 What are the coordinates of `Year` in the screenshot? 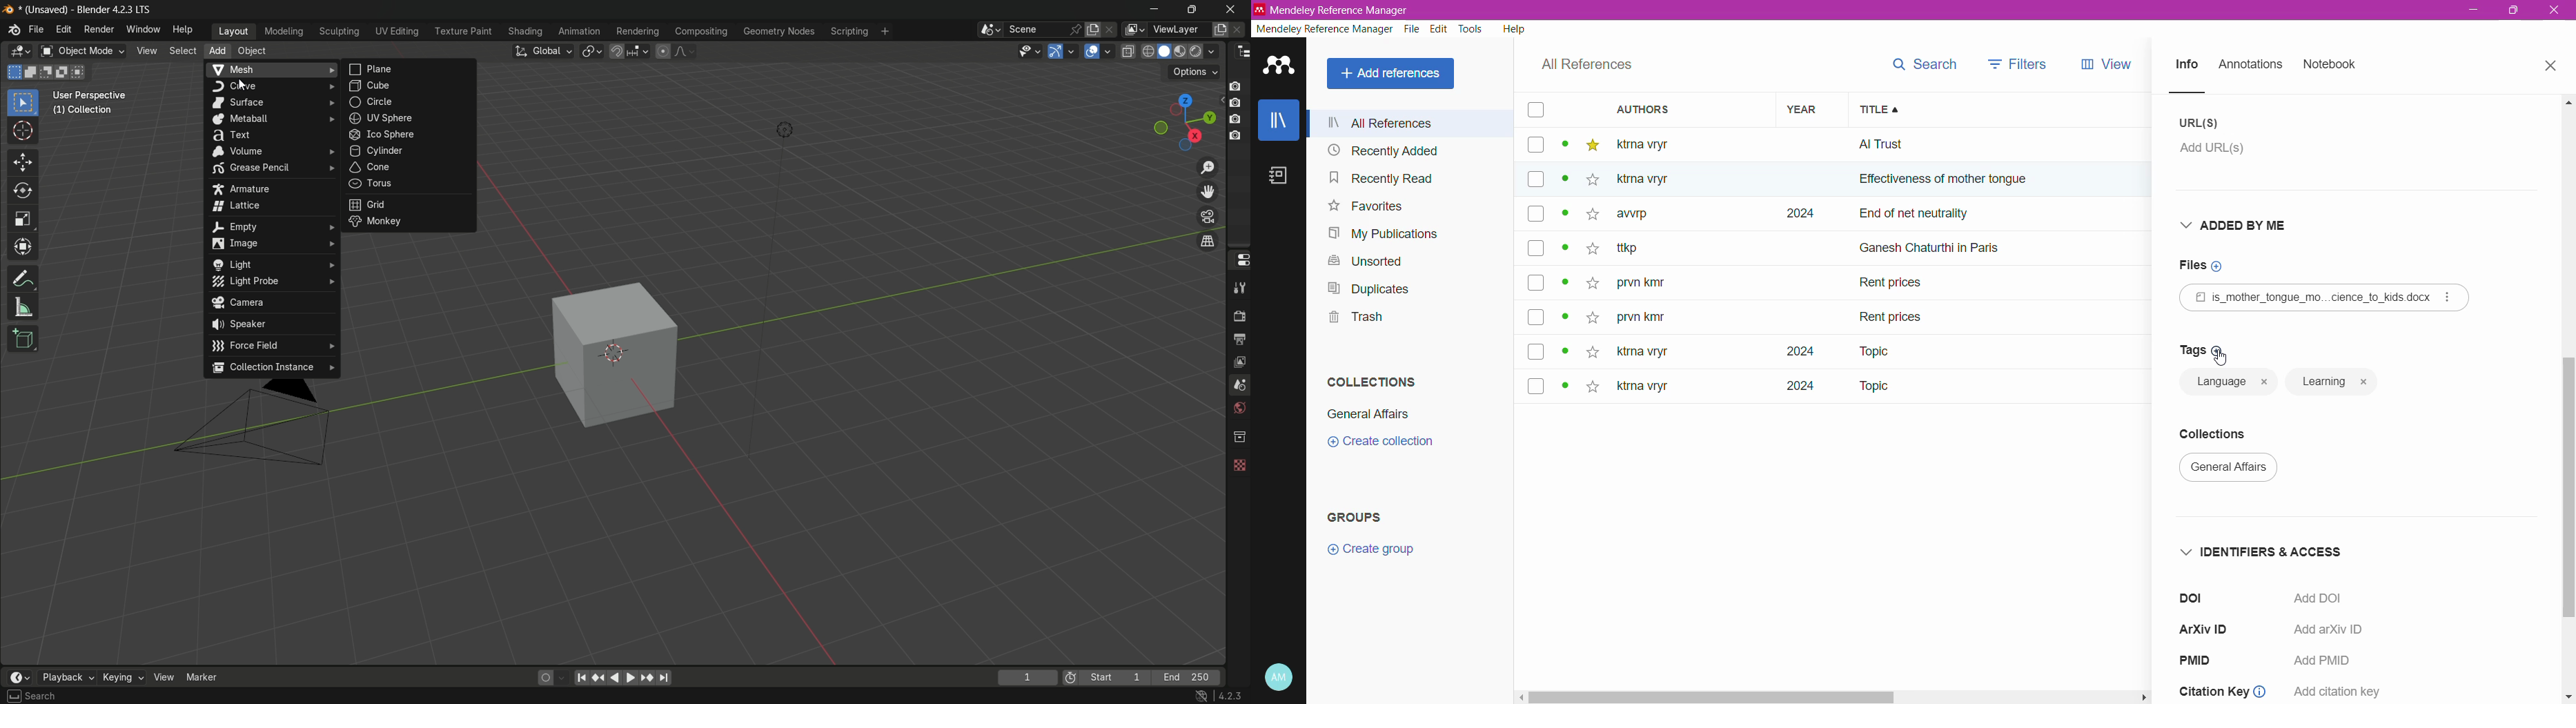 It's located at (1806, 109).